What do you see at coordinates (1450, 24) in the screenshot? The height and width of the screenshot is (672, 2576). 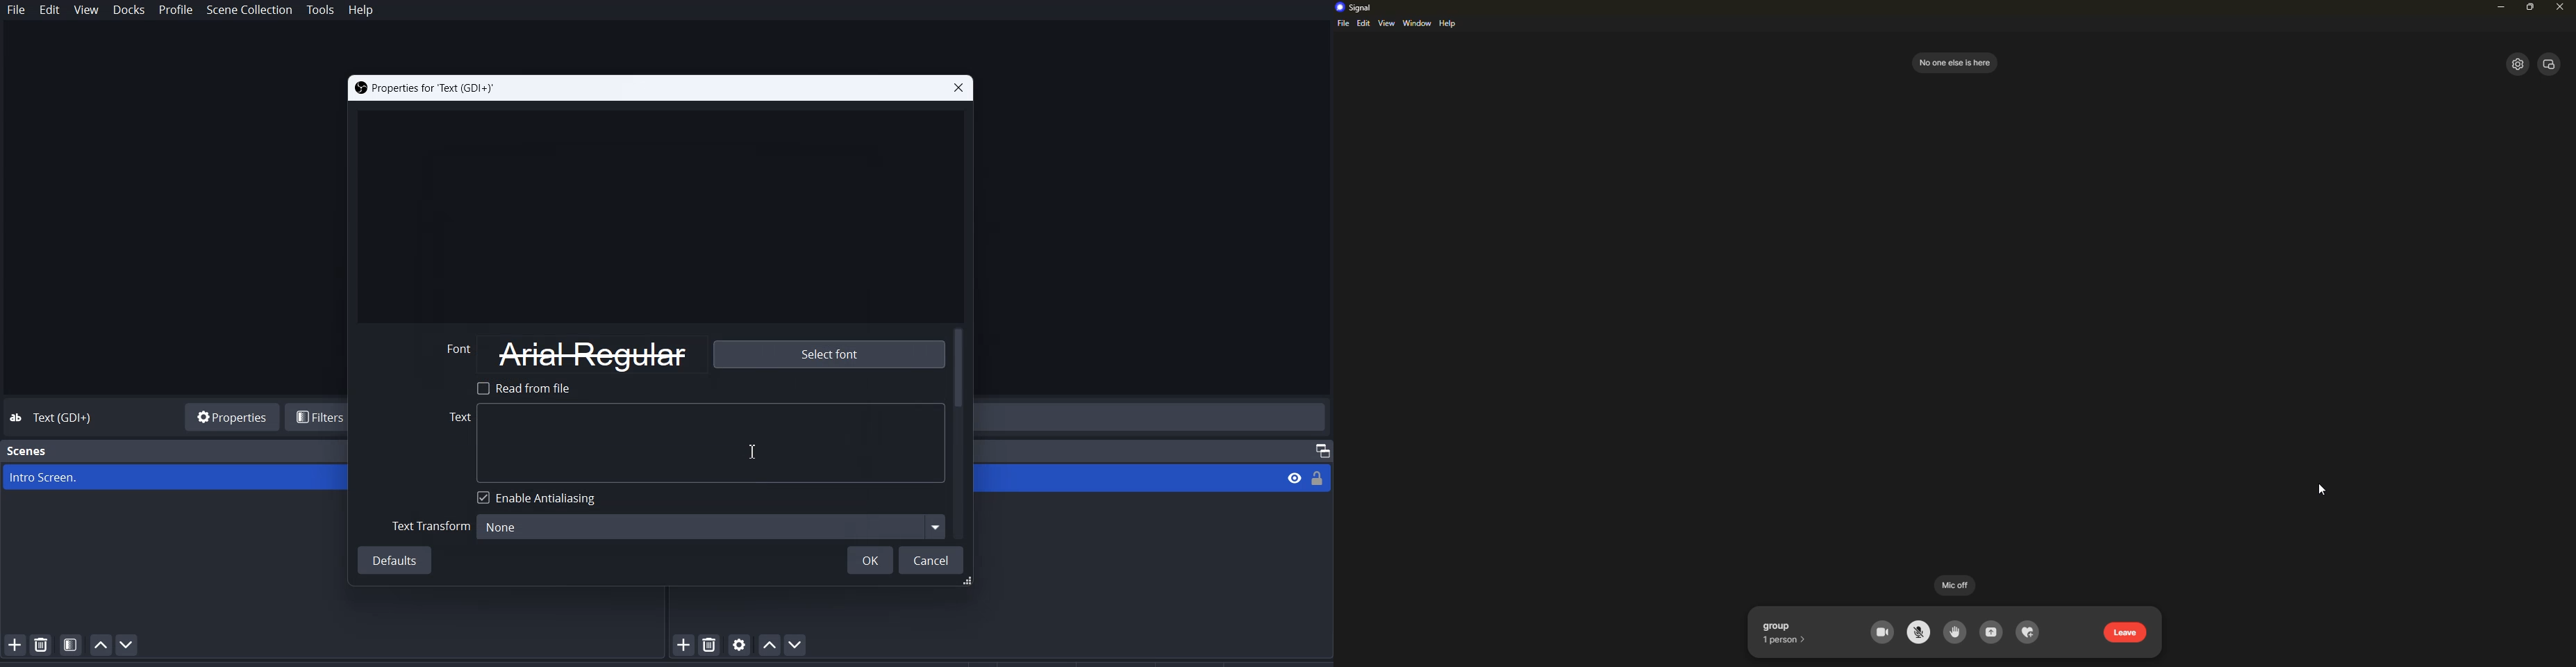 I see `help` at bounding box center [1450, 24].